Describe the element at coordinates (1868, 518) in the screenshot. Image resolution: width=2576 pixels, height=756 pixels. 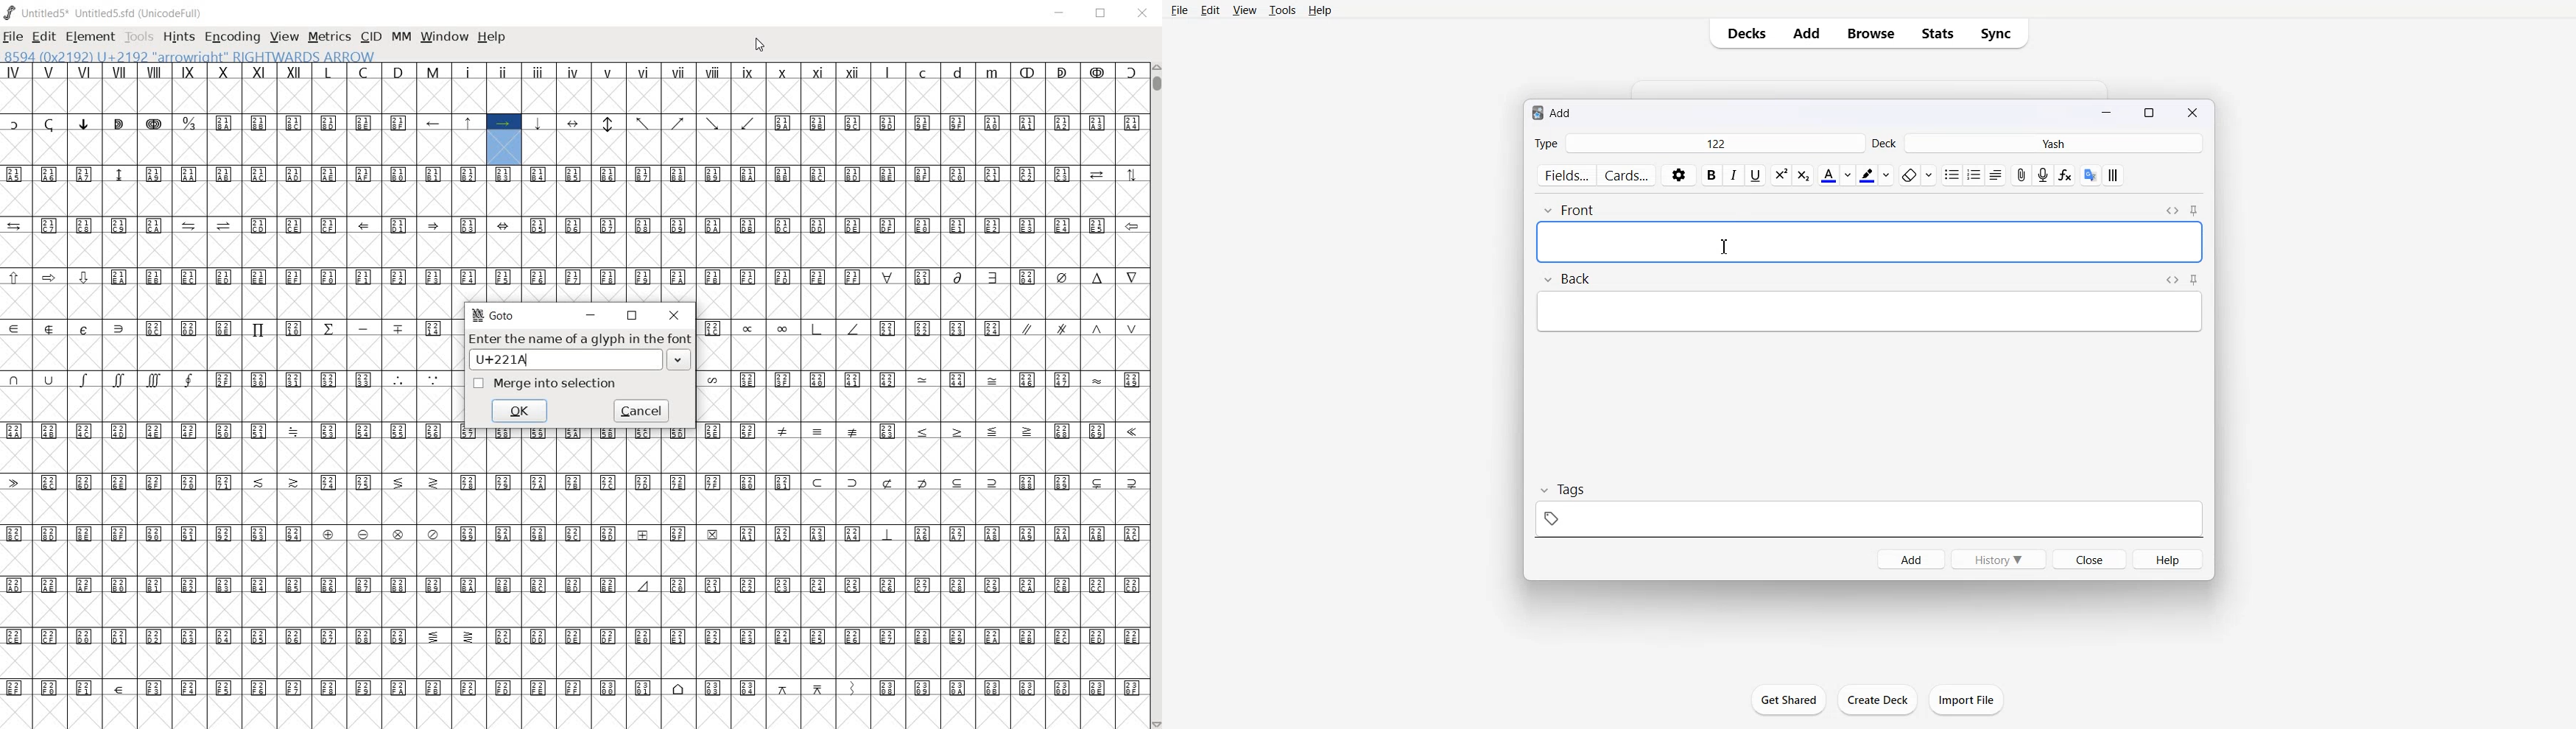
I see `tag space` at that location.